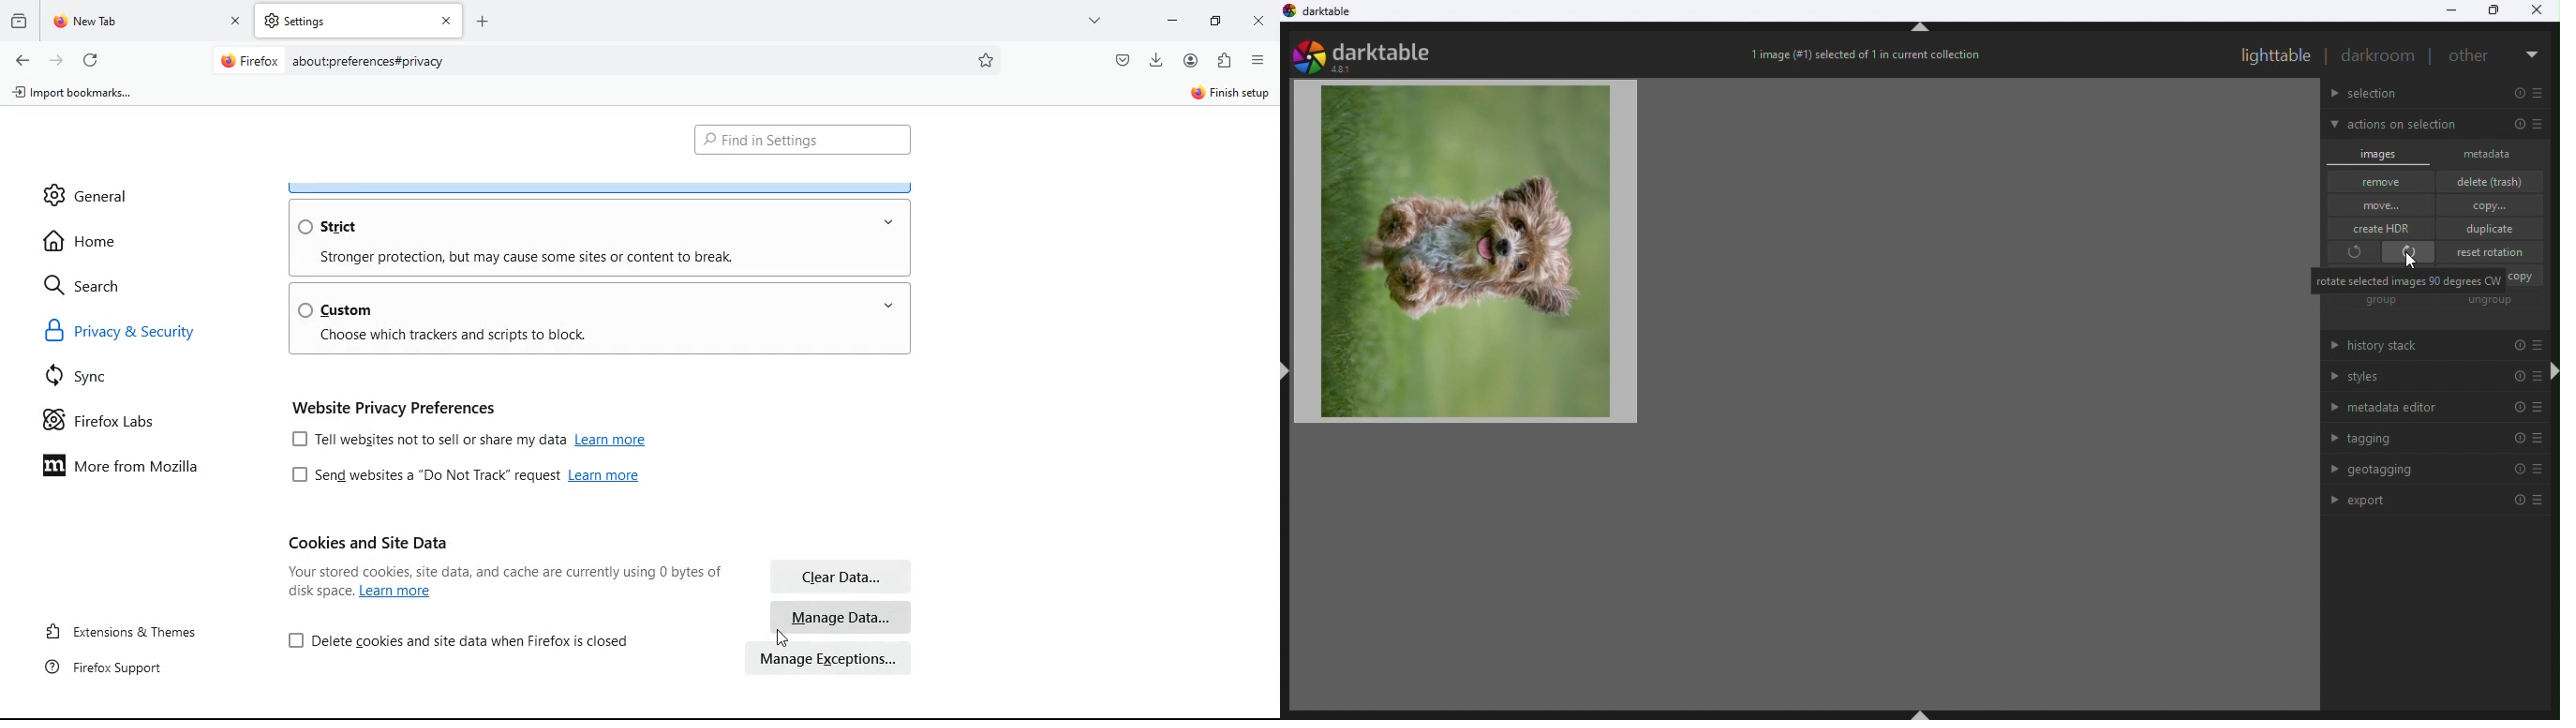  What do you see at coordinates (2432, 407) in the screenshot?
I see `Metadata editor` at bounding box center [2432, 407].